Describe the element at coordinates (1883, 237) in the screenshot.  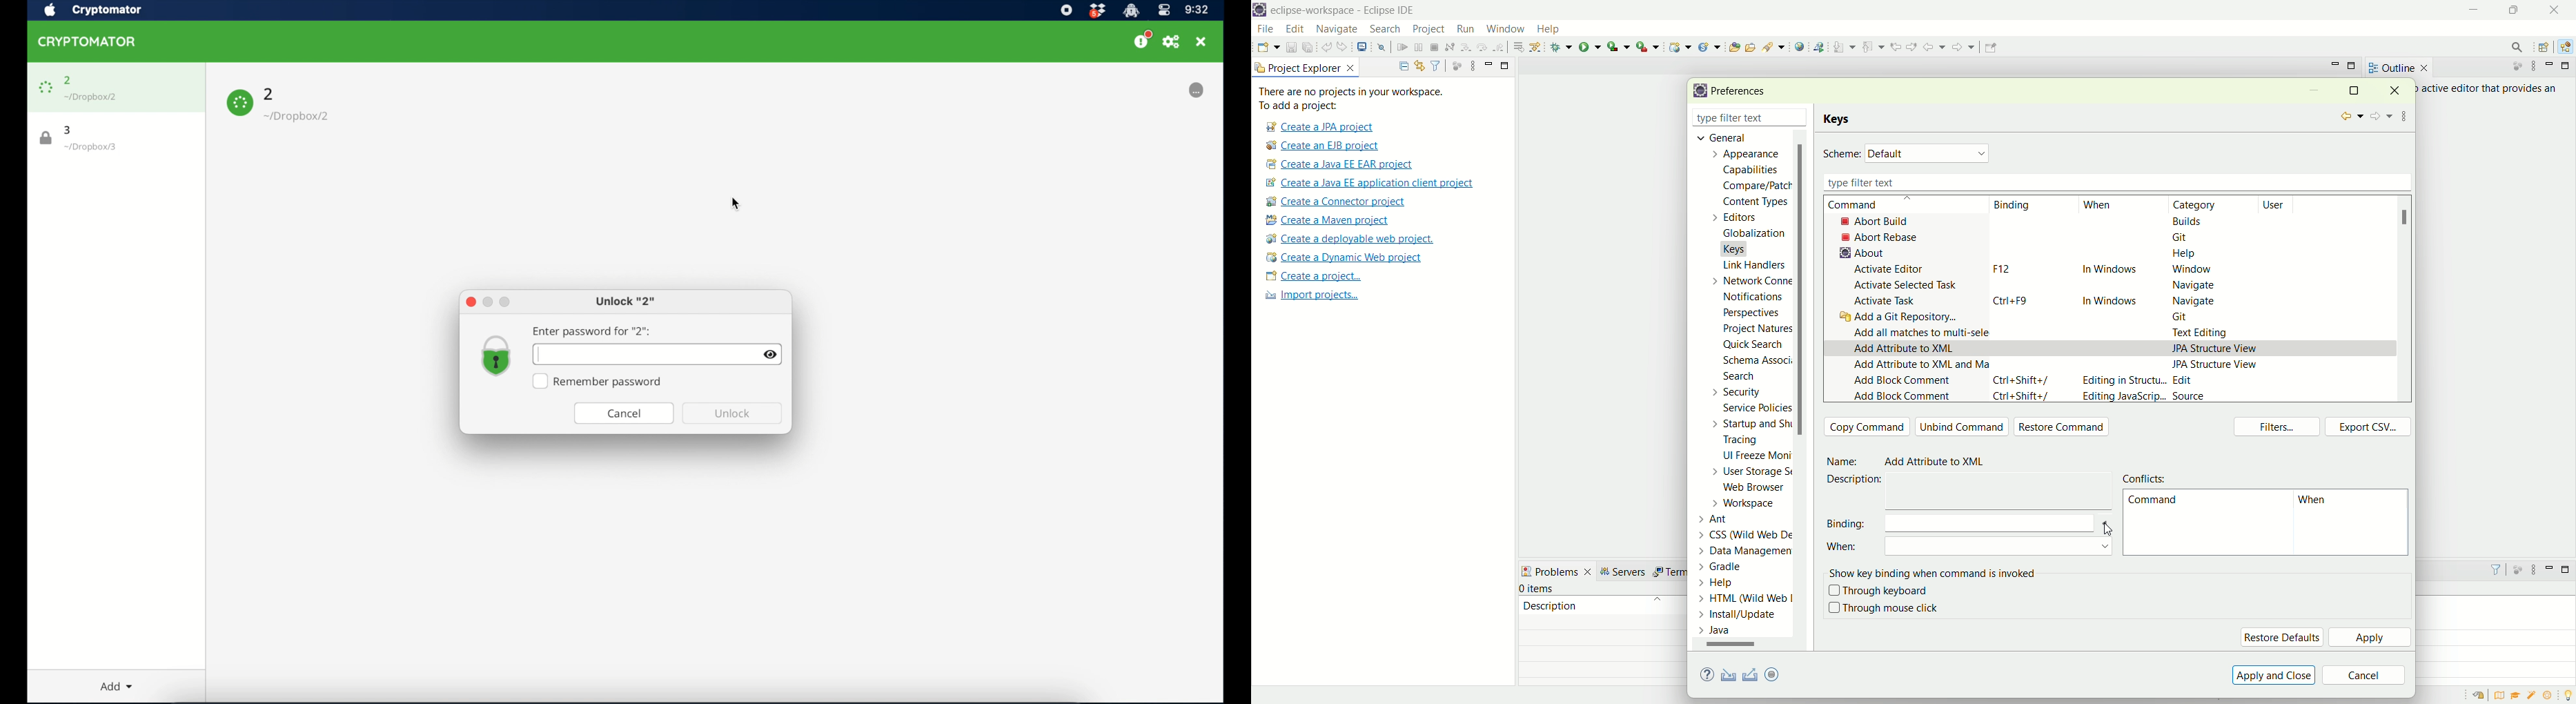
I see `abort rebase` at that location.